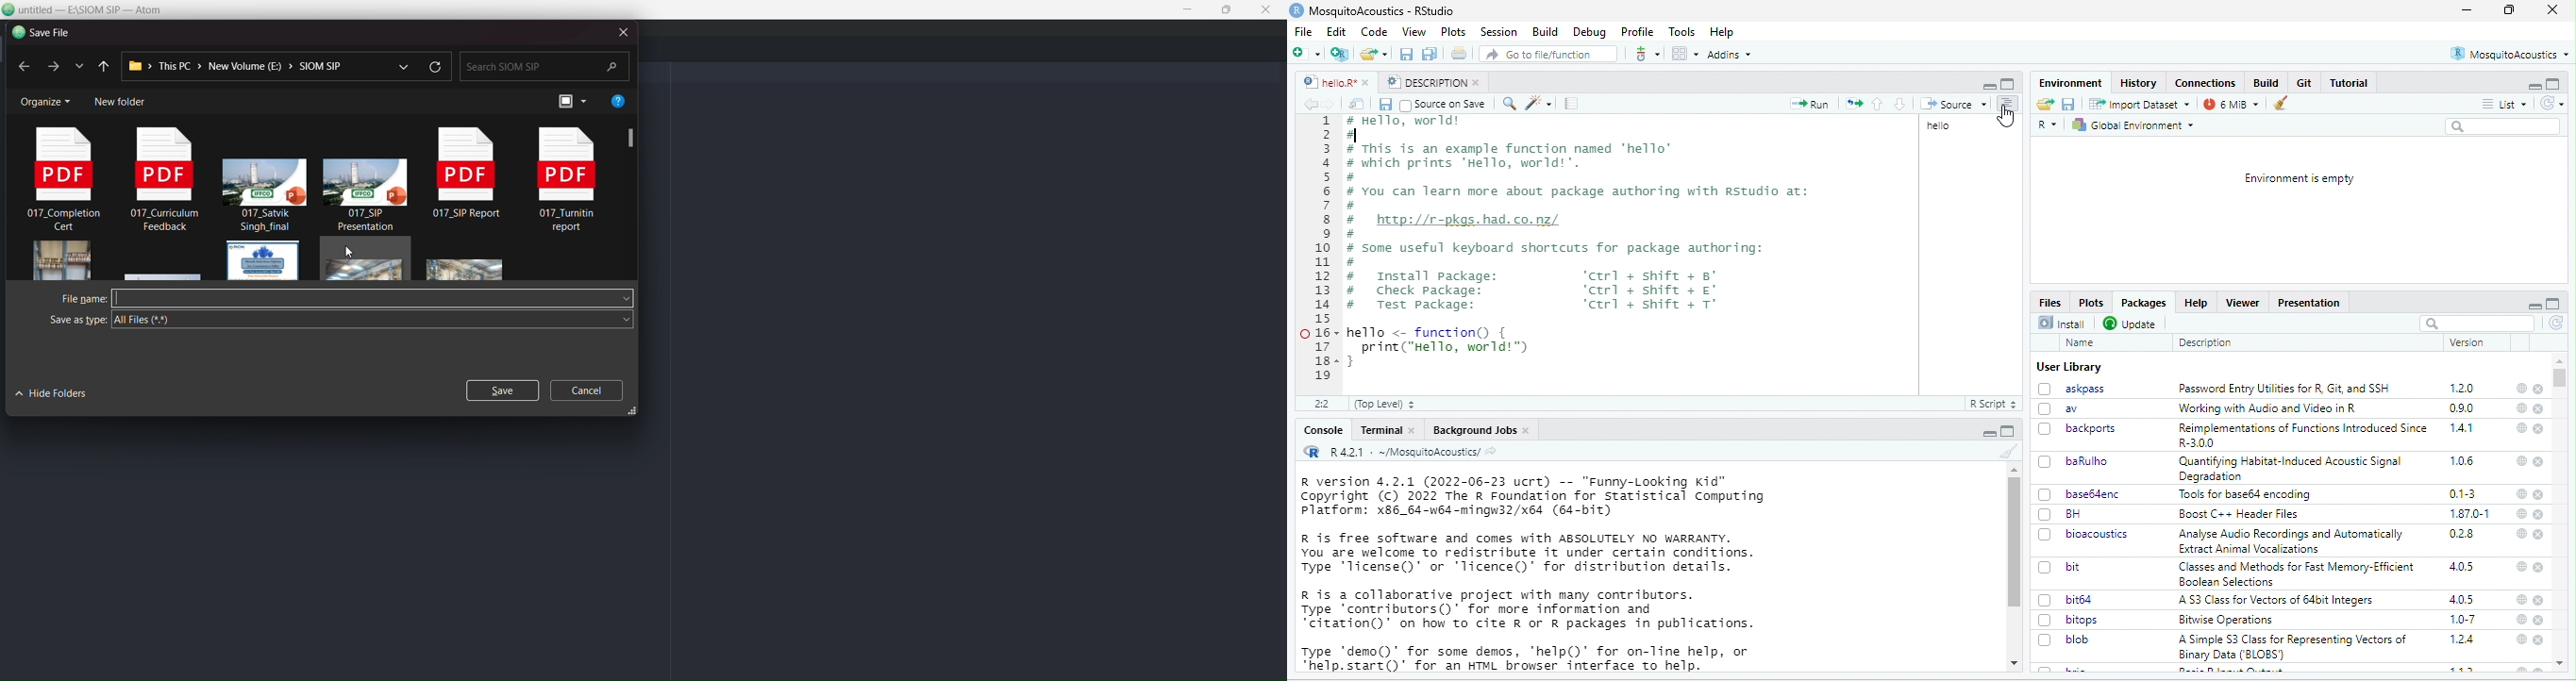  Describe the element at coordinates (2199, 304) in the screenshot. I see `Help` at that location.